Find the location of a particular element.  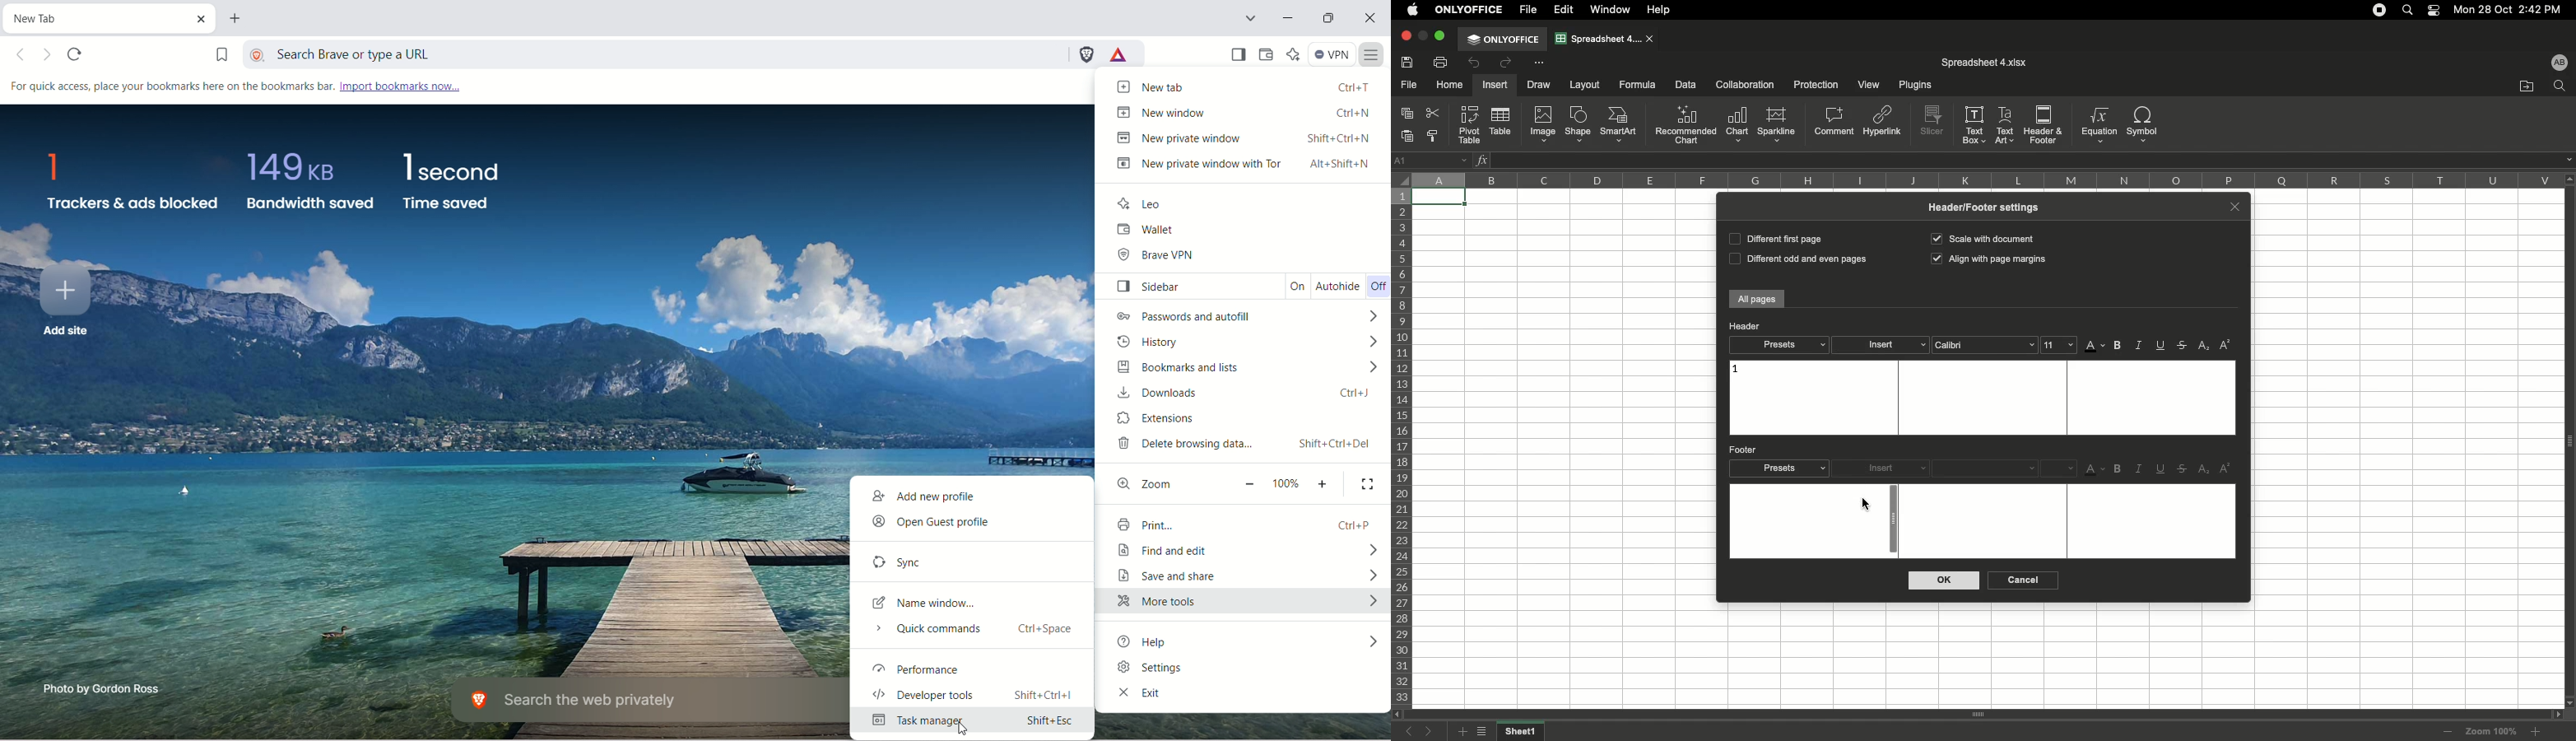

Insert is located at coordinates (1881, 346).